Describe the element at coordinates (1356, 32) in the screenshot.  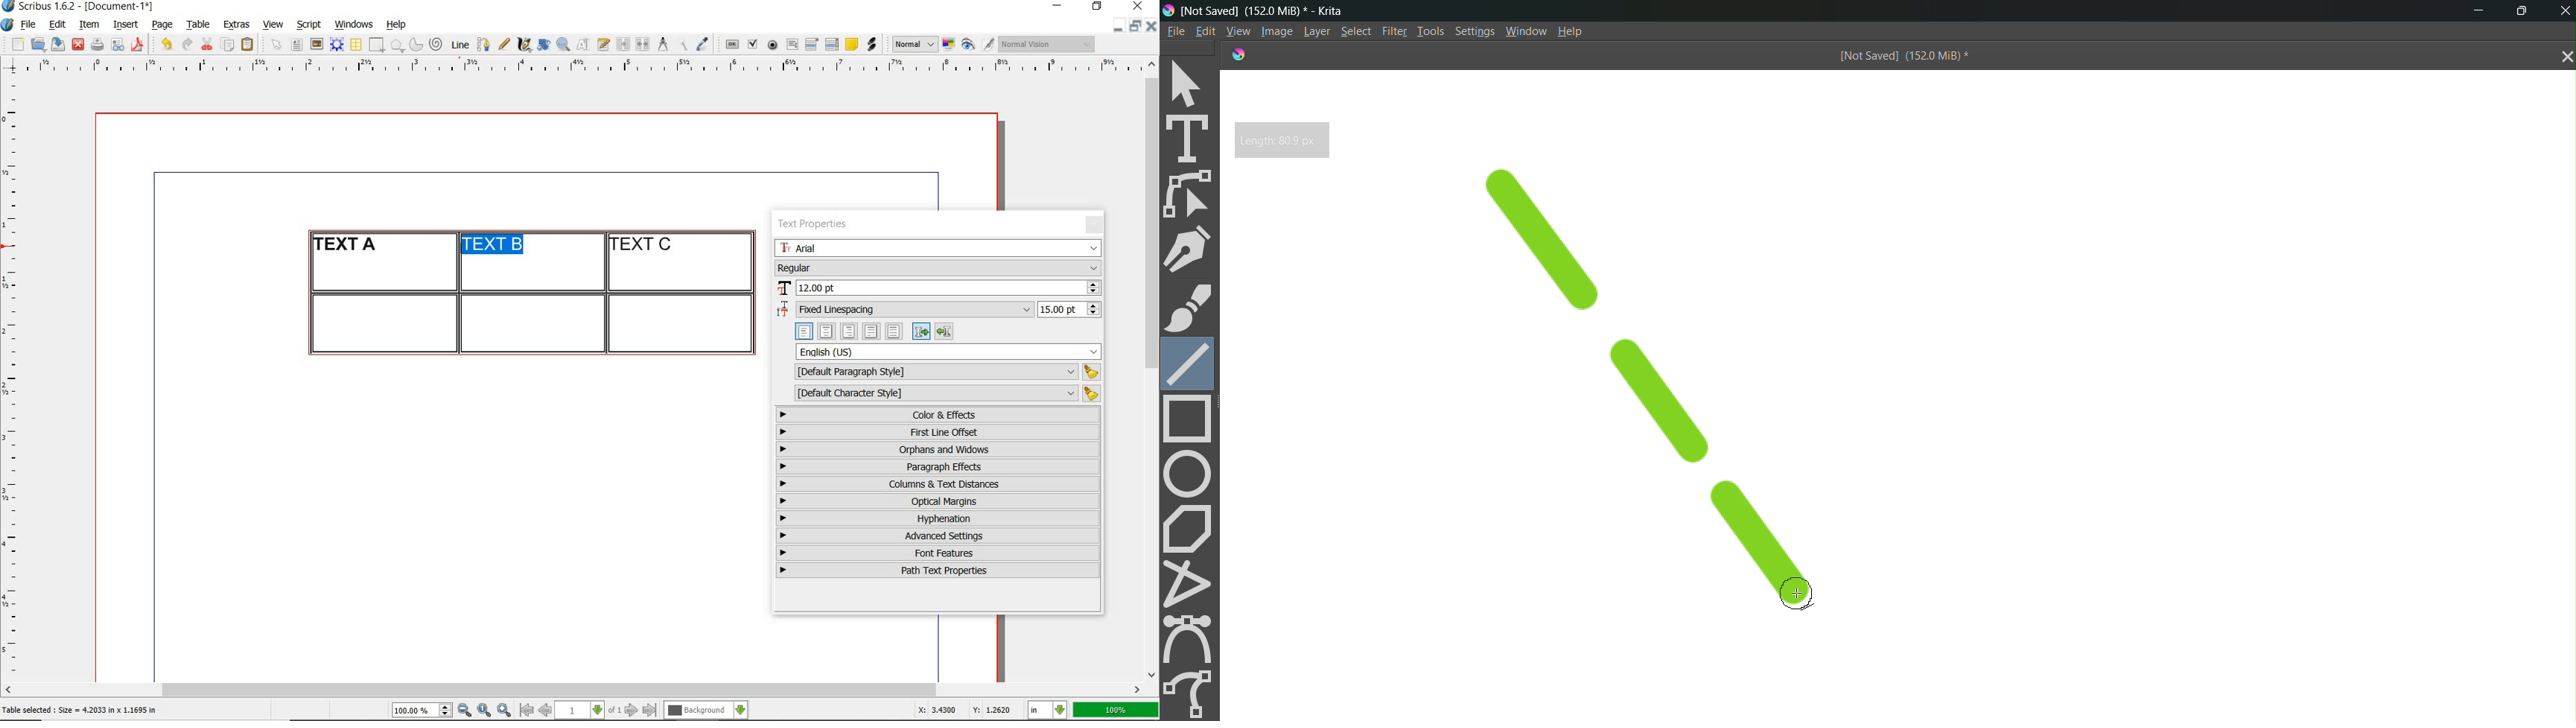
I see `Select` at that location.